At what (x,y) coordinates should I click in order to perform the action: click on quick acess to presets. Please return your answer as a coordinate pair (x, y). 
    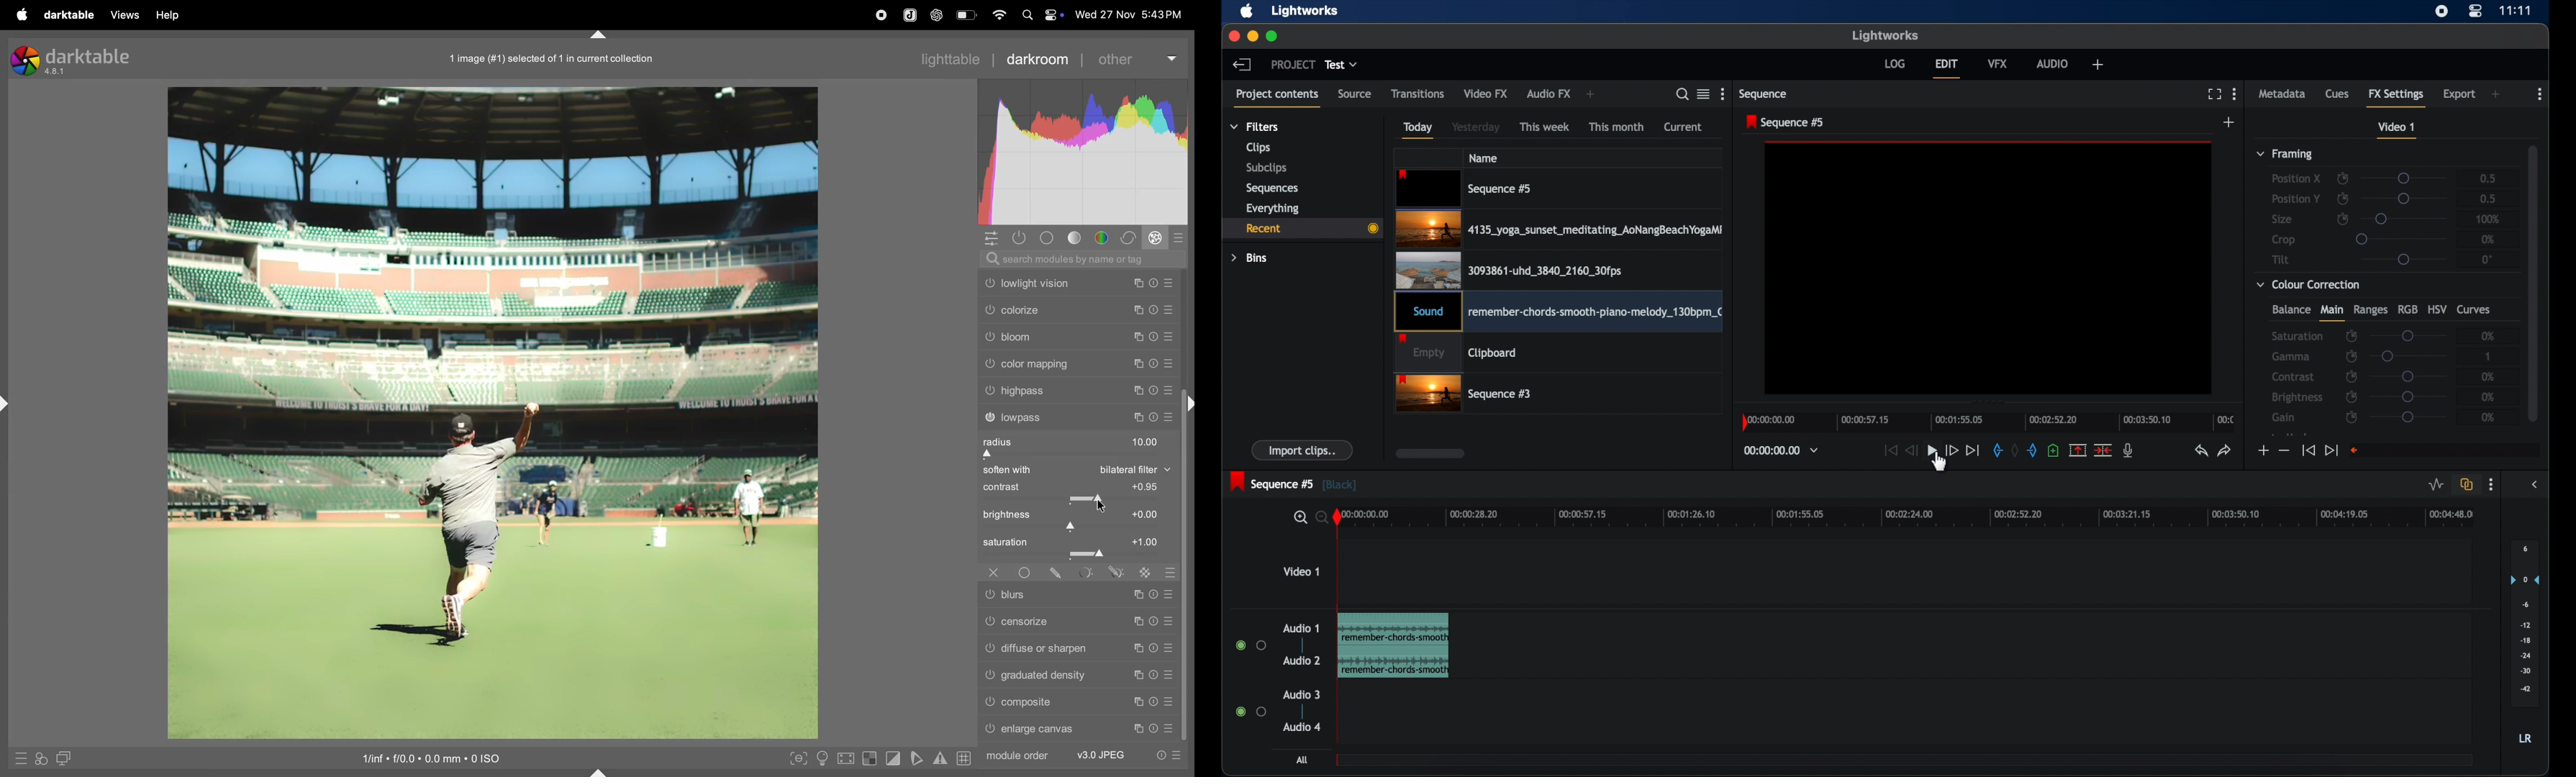
    Looking at the image, I should click on (17, 758).